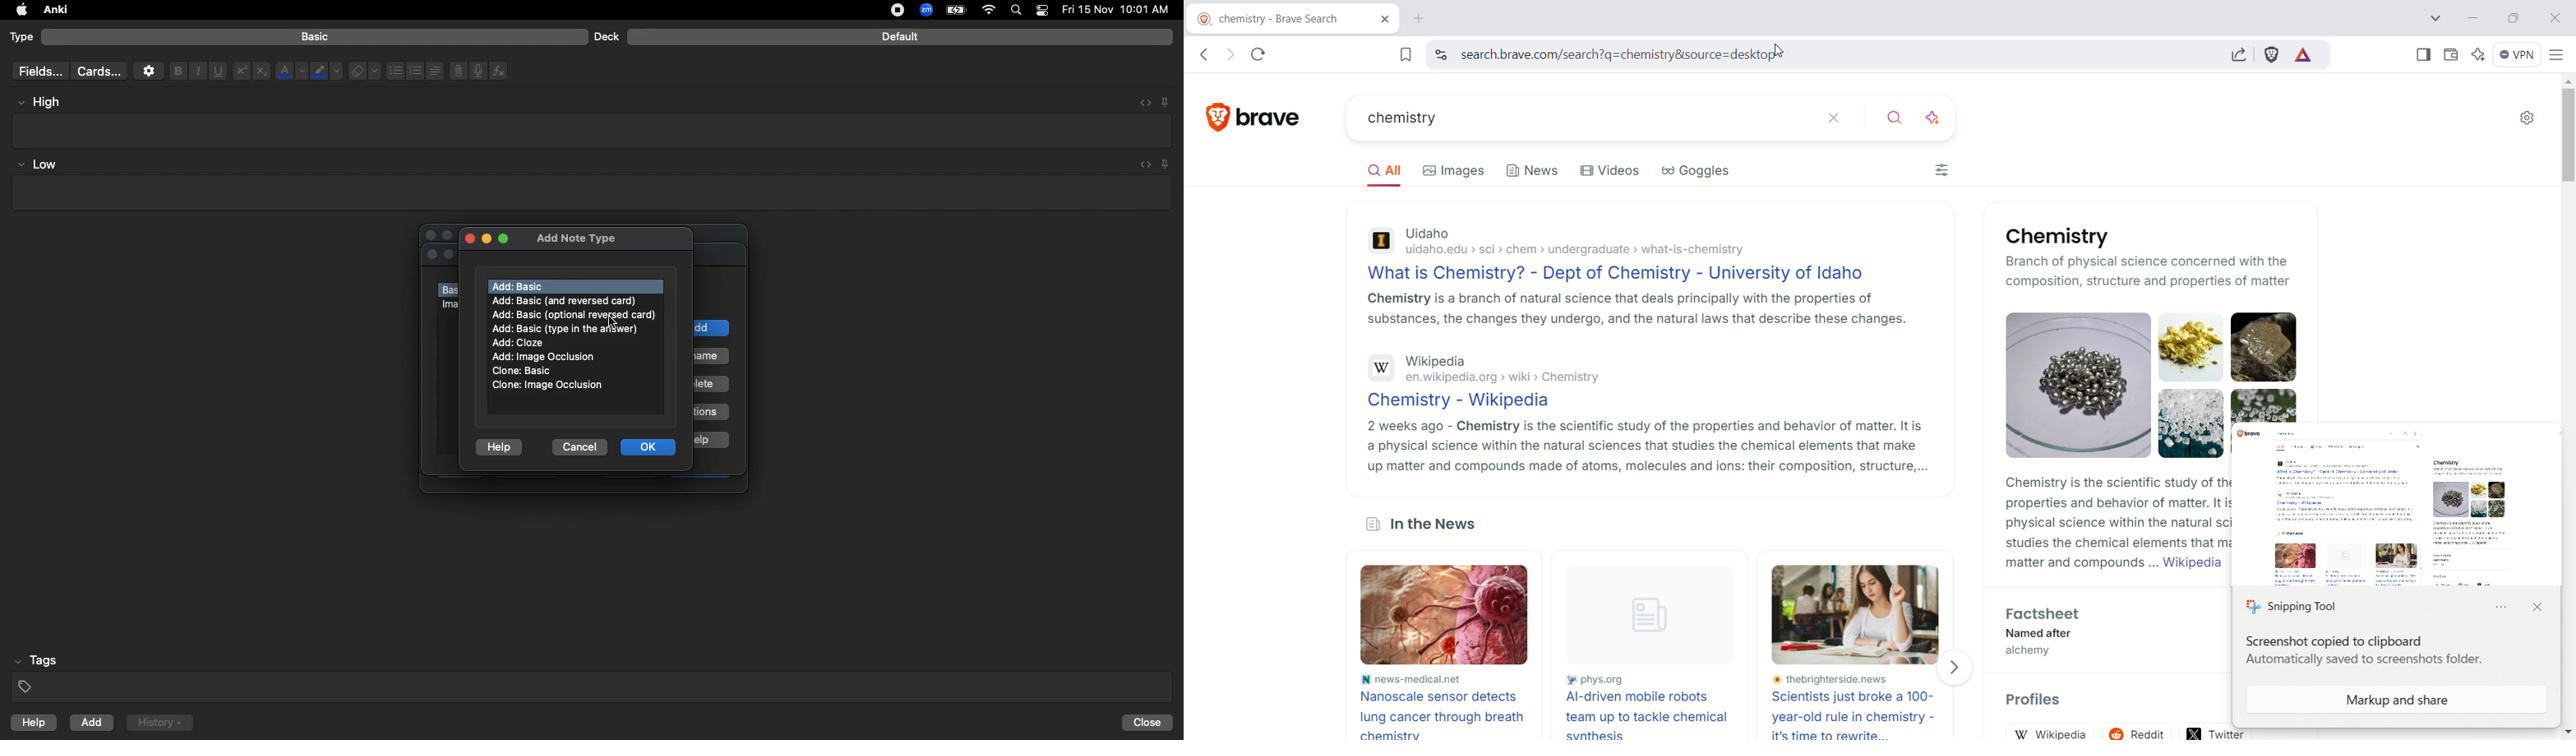 Image resolution: width=2576 pixels, height=756 pixels. I want to click on Help, so click(499, 444).